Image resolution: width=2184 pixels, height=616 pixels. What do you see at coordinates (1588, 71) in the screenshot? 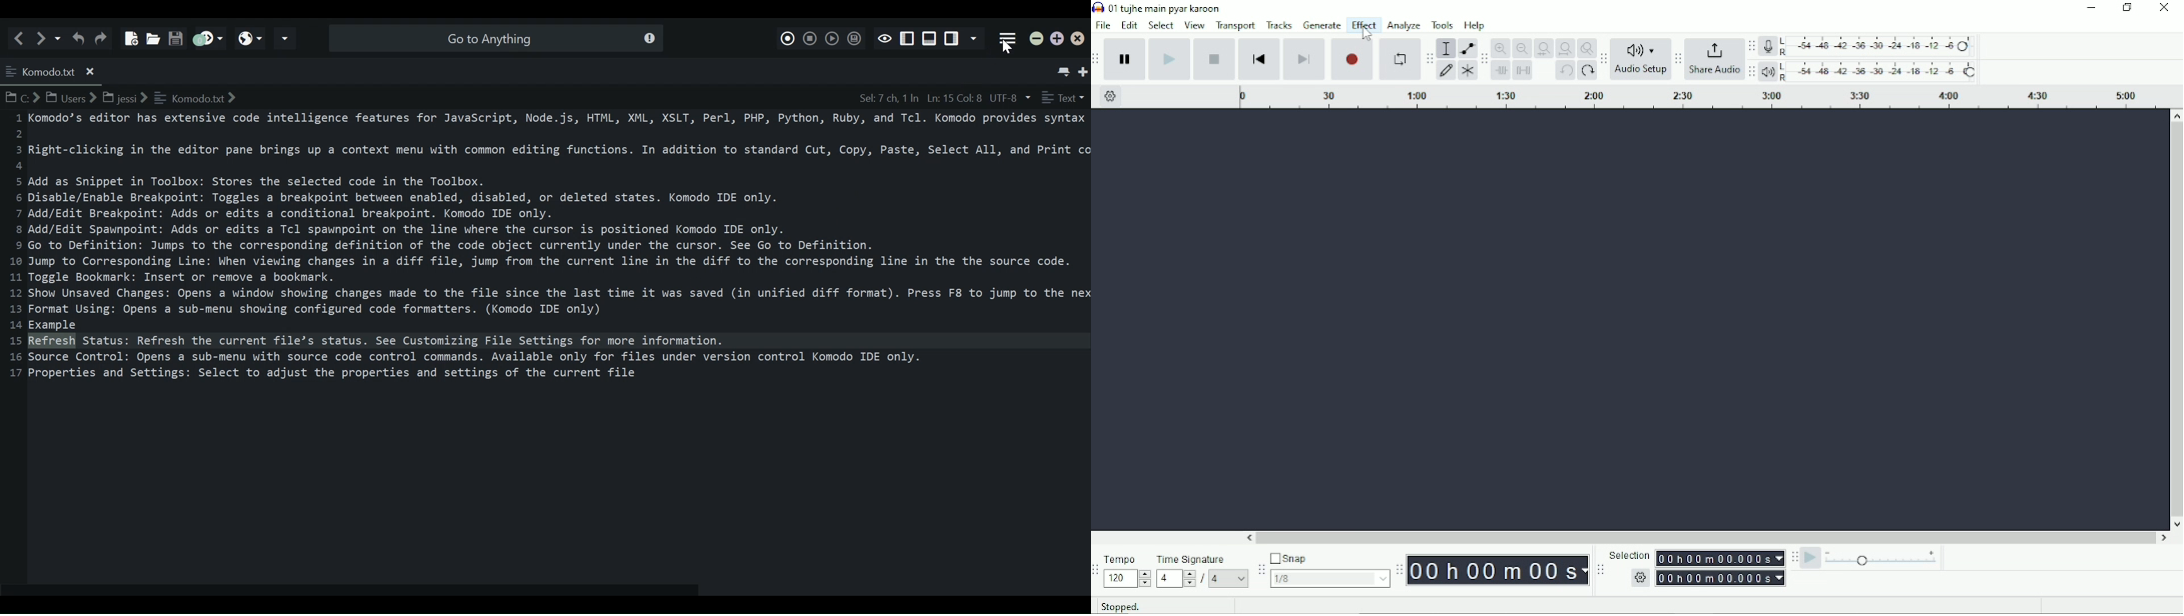
I see `Redo` at bounding box center [1588, 71].